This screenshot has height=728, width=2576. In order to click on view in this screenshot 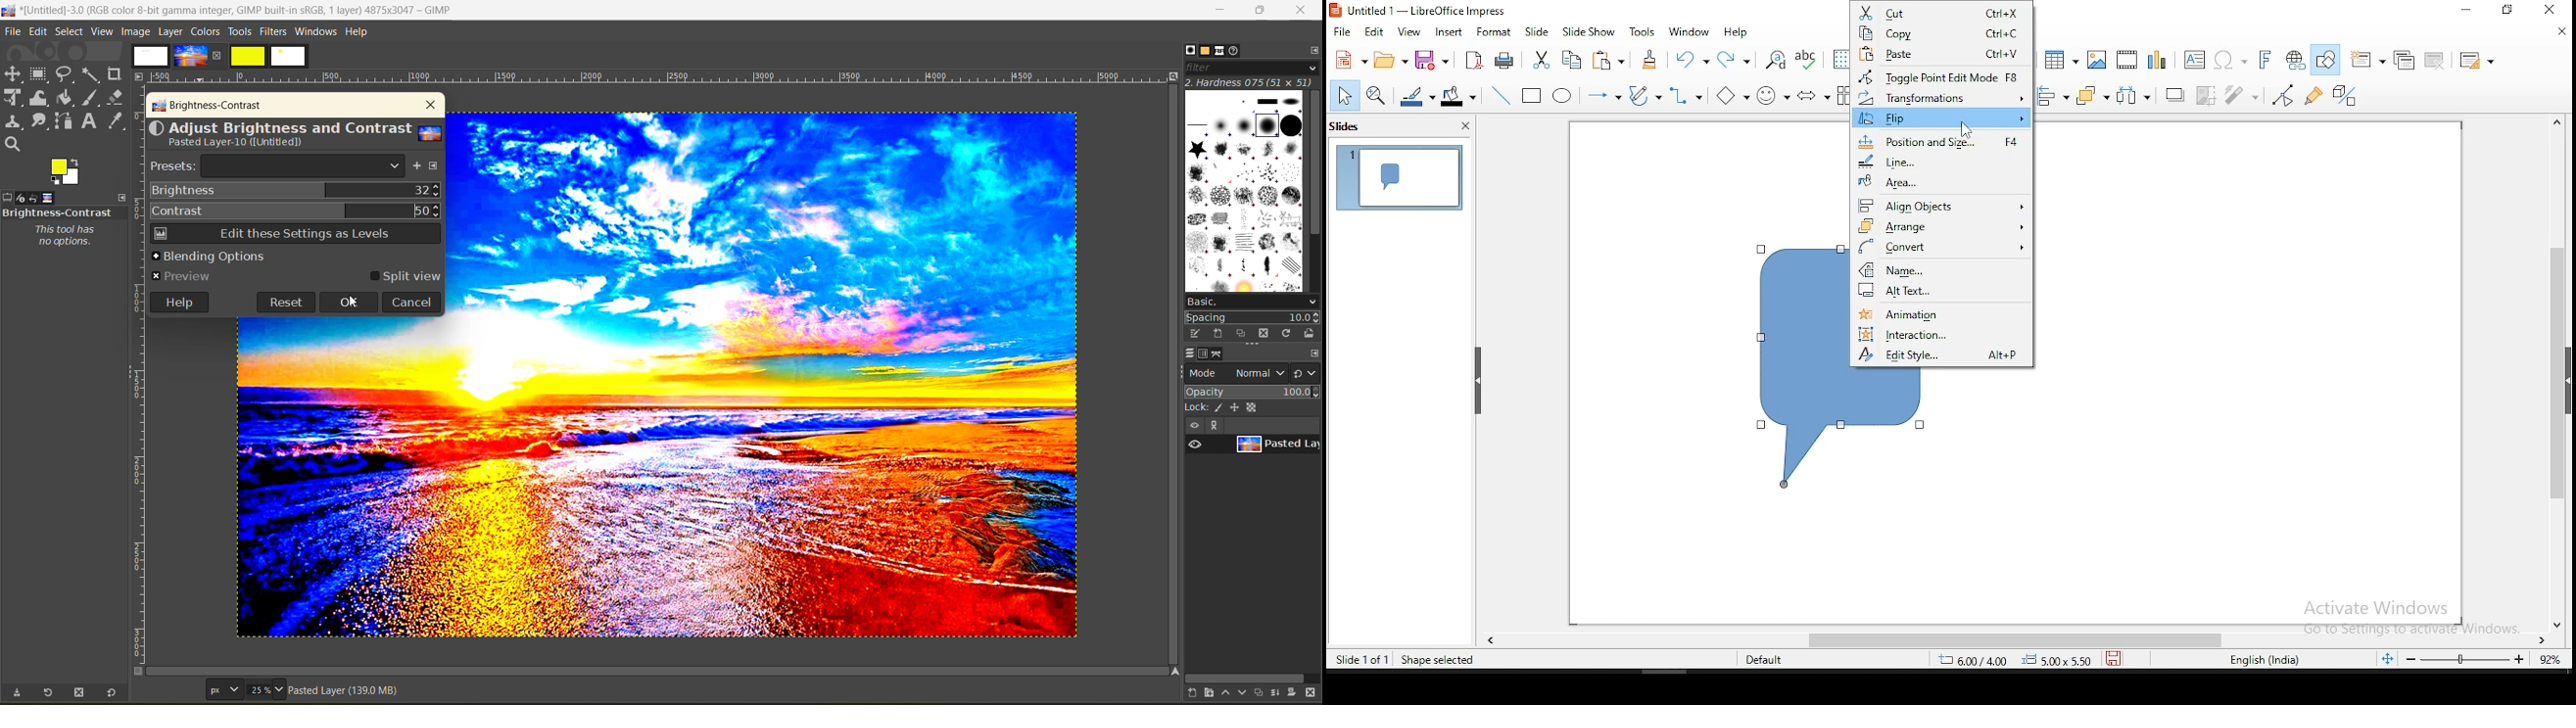, I will do `click(1411, 32)`.